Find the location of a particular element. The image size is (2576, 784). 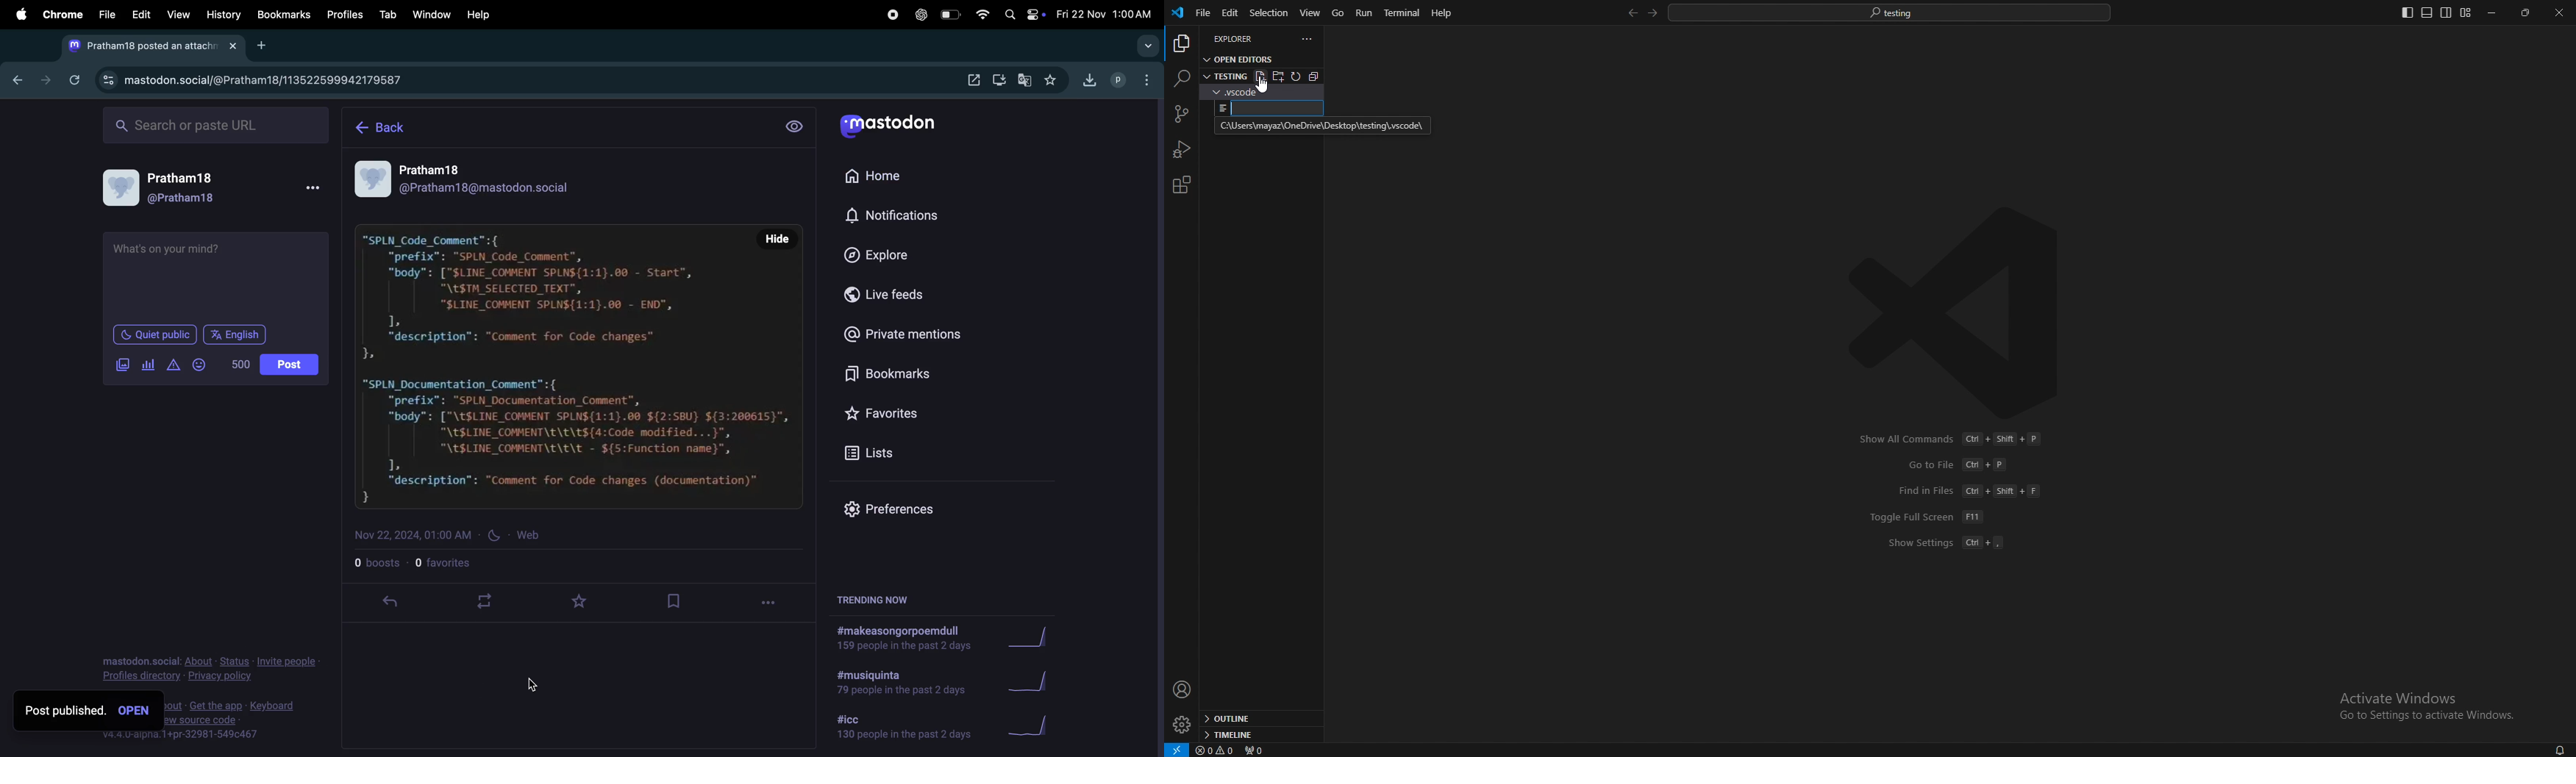

run and debug is located at coordinates (1182, 149).